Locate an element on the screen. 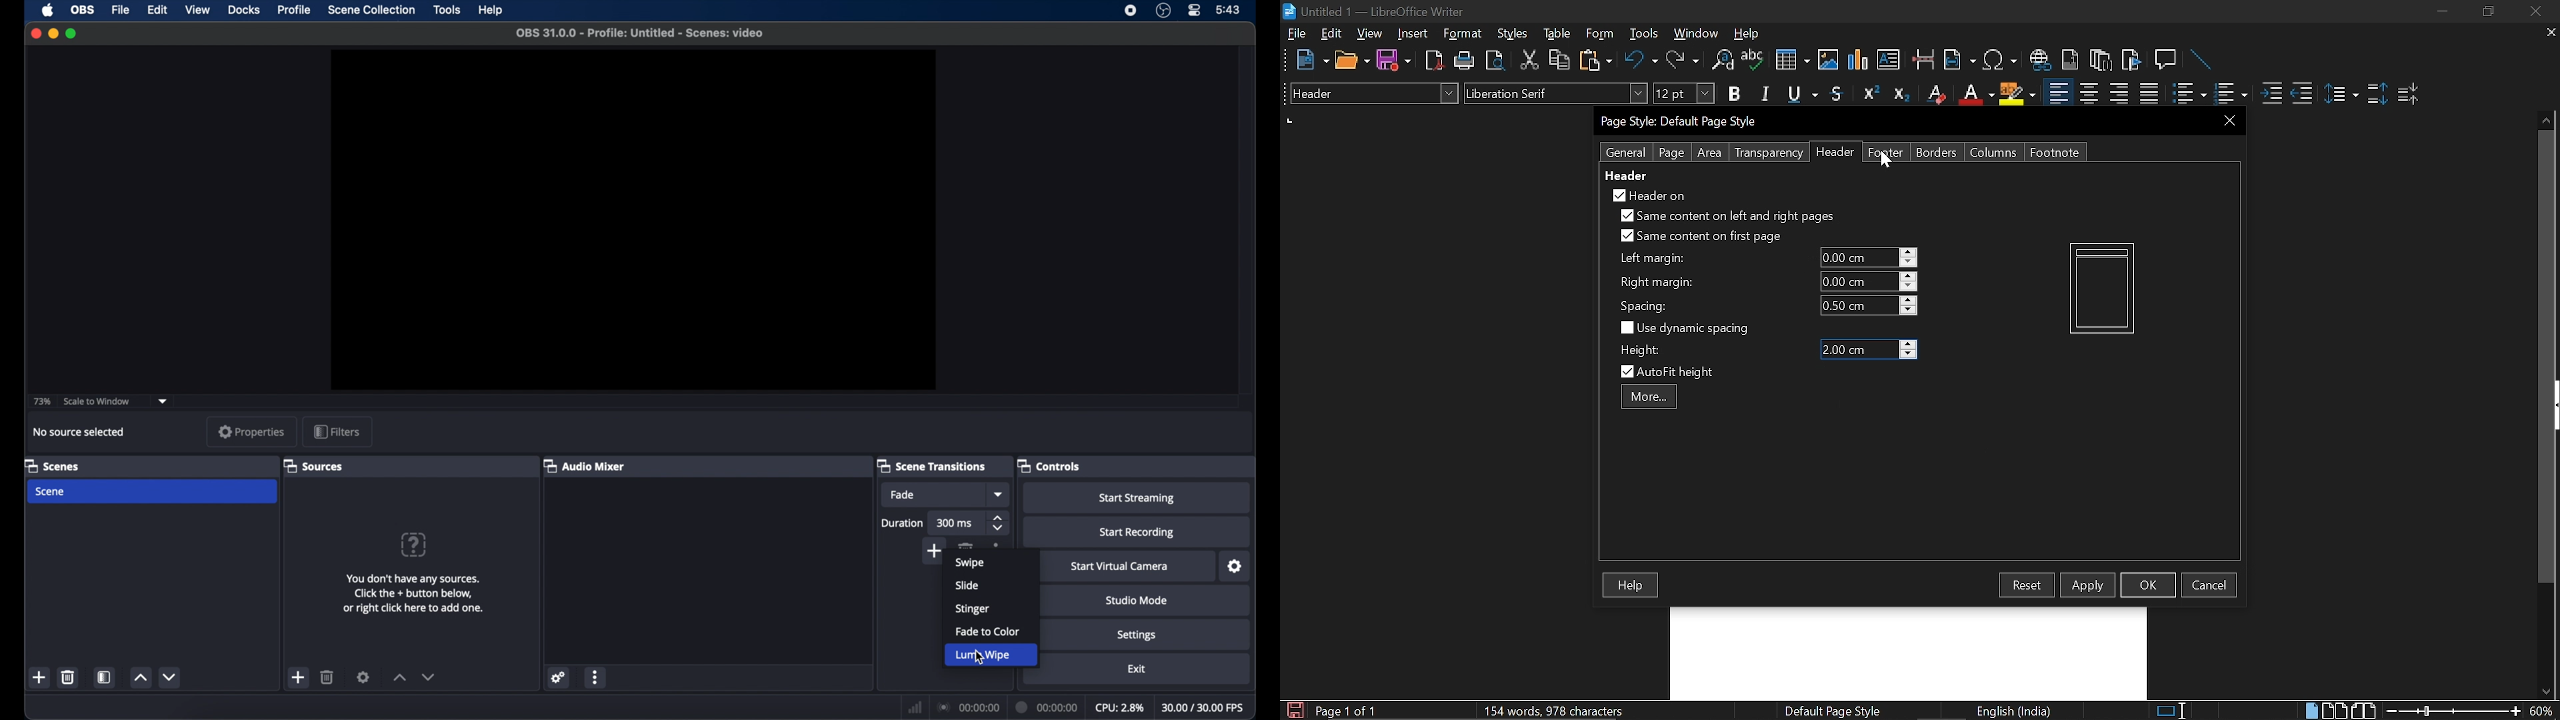  Print is located at coordinates (1465, 61).